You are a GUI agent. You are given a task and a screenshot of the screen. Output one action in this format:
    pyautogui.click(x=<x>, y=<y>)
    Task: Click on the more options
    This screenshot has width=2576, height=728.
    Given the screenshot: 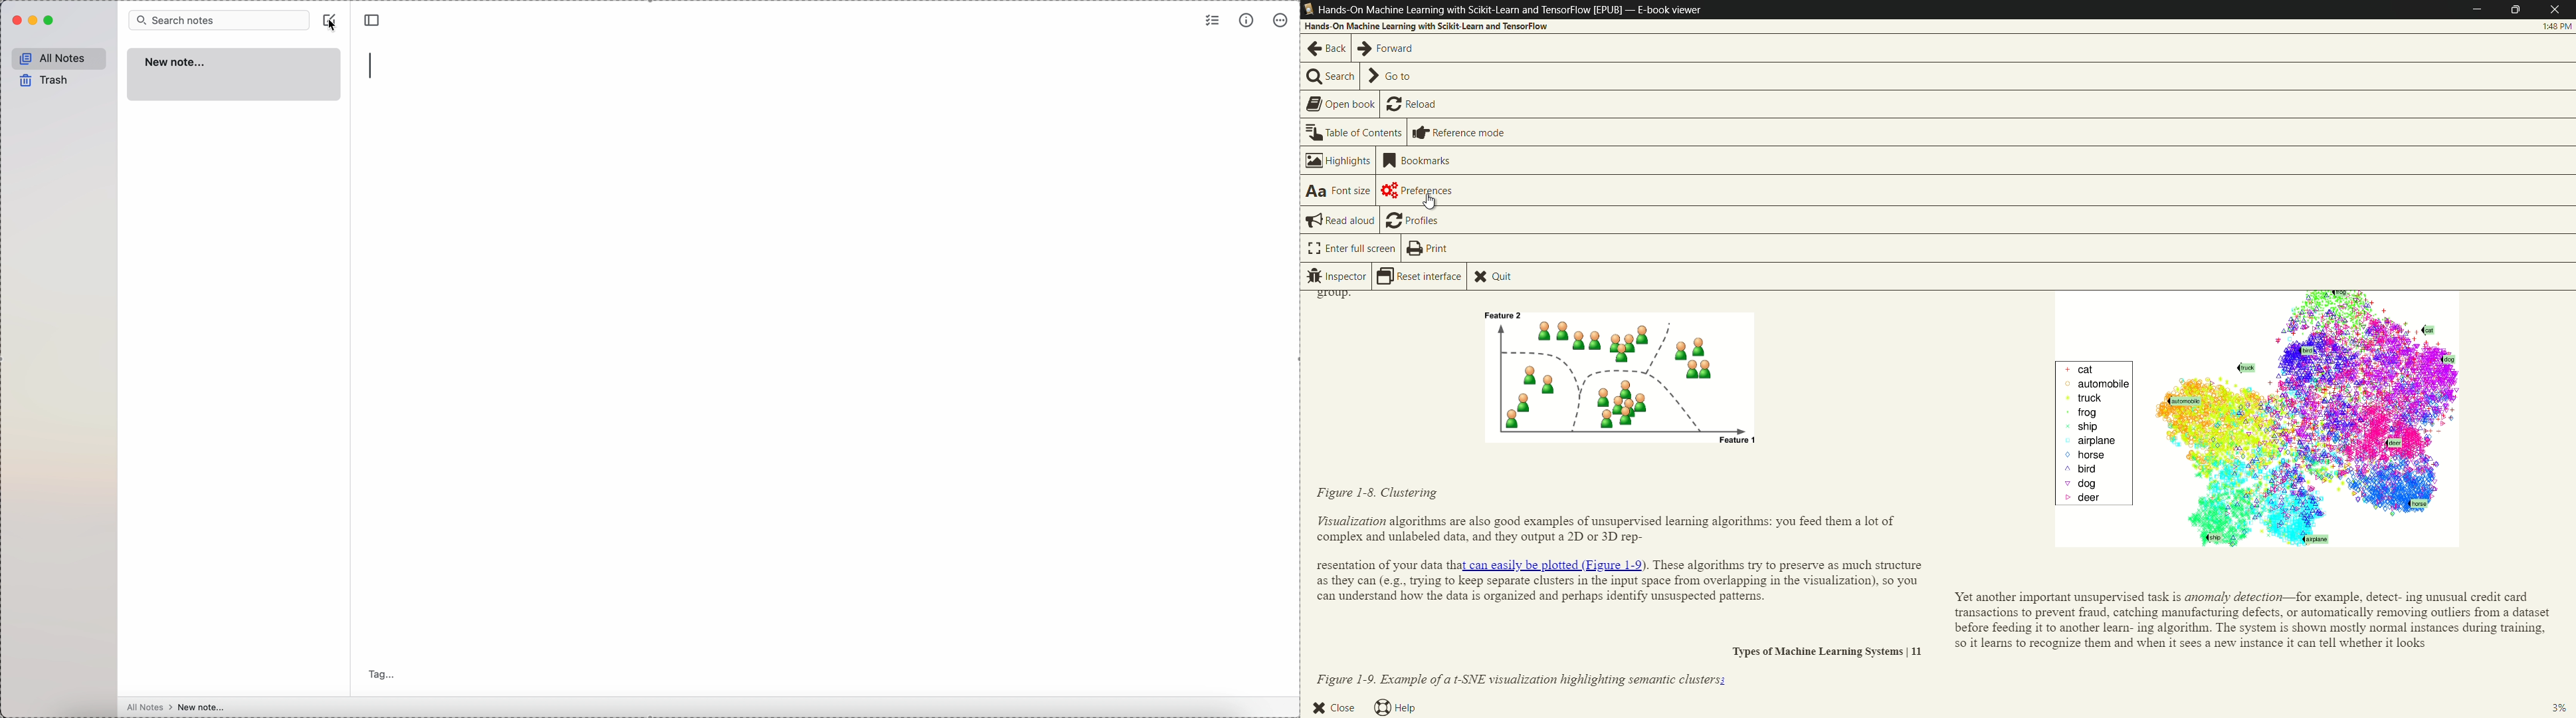 What is the action you would take?
    pyautogui.click(x=1282, y=19)
    